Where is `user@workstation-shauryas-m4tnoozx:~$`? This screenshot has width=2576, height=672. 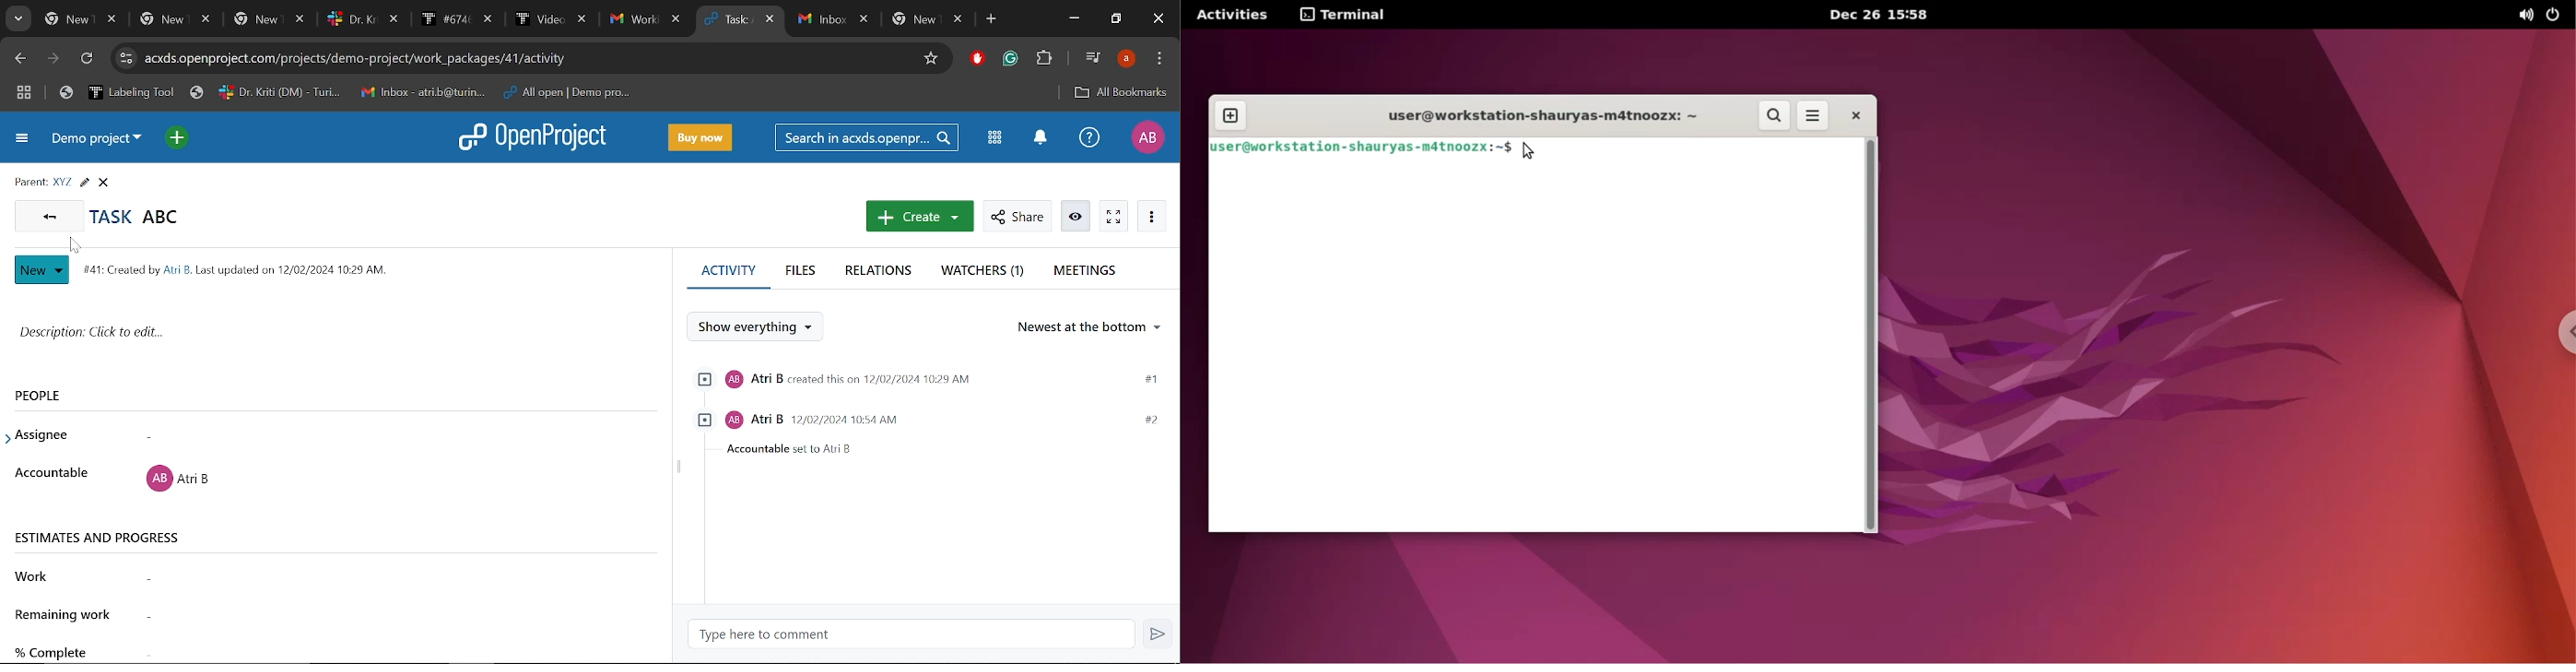
user@workstation-shauryas-m4tnoozx:~$ is located at coordinates (1362, 146).